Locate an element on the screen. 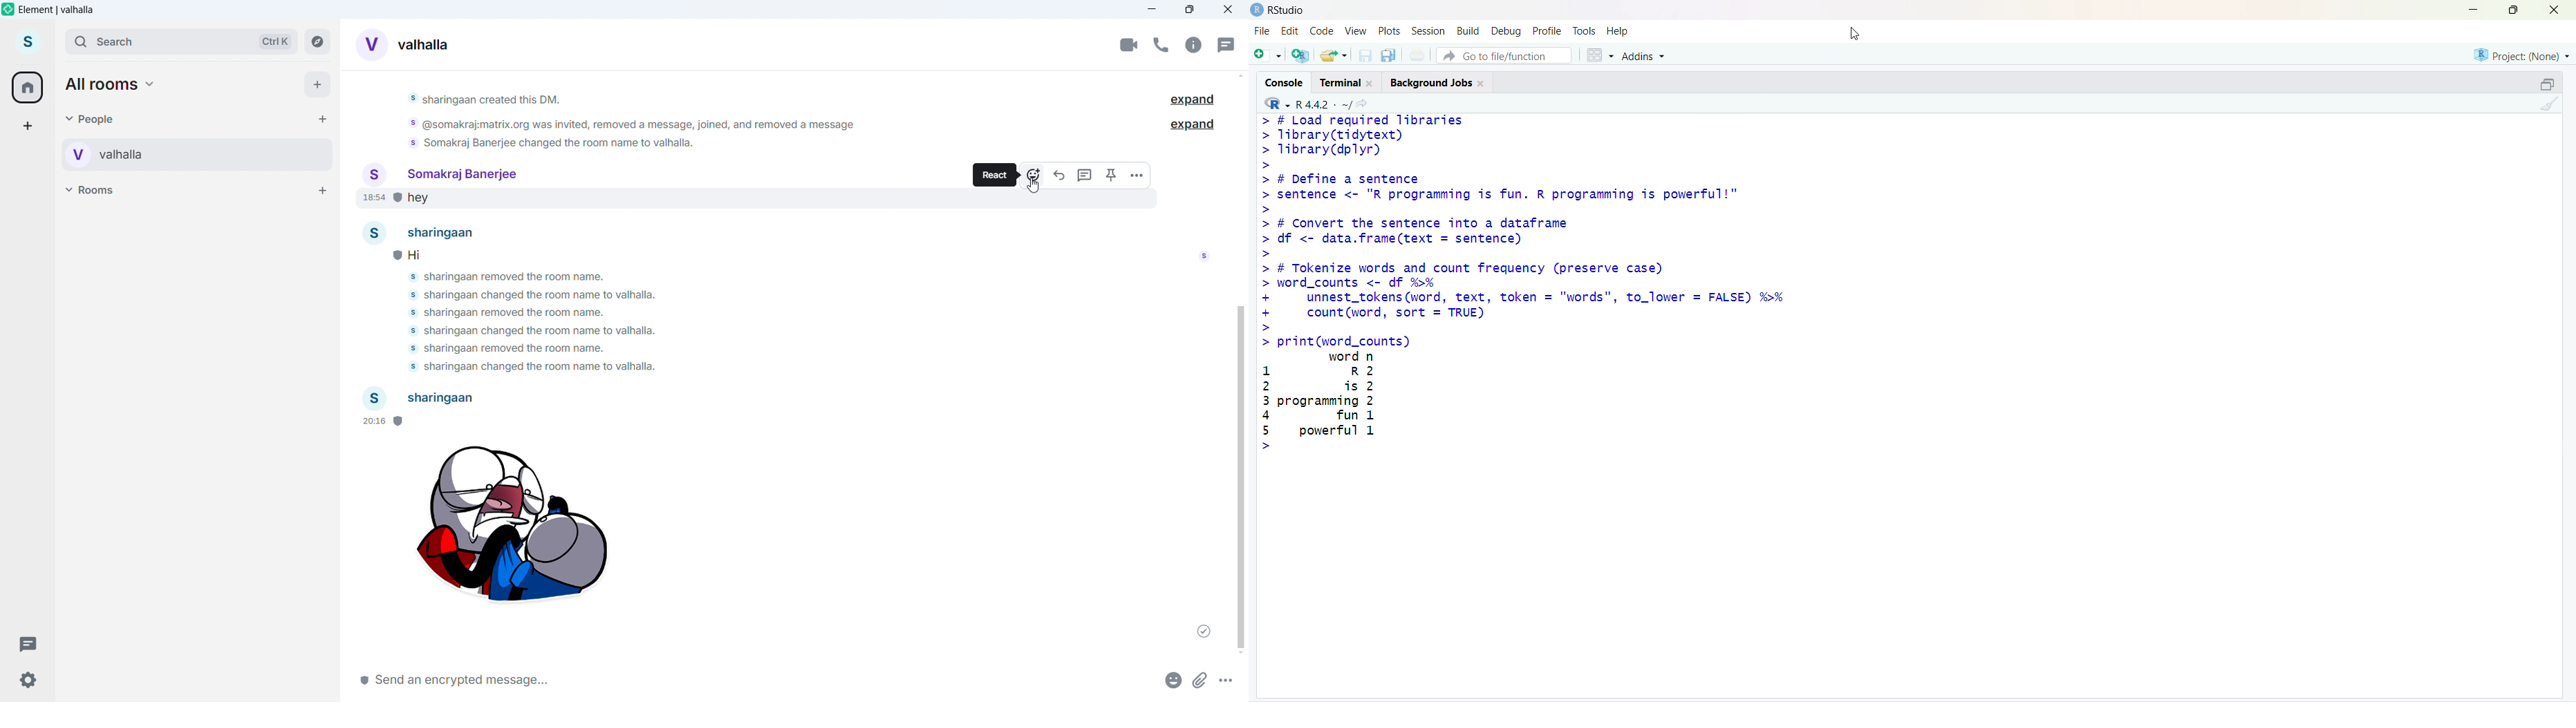 The image size is (2576, 728). All rooms  is located at coordinates (112, 84).